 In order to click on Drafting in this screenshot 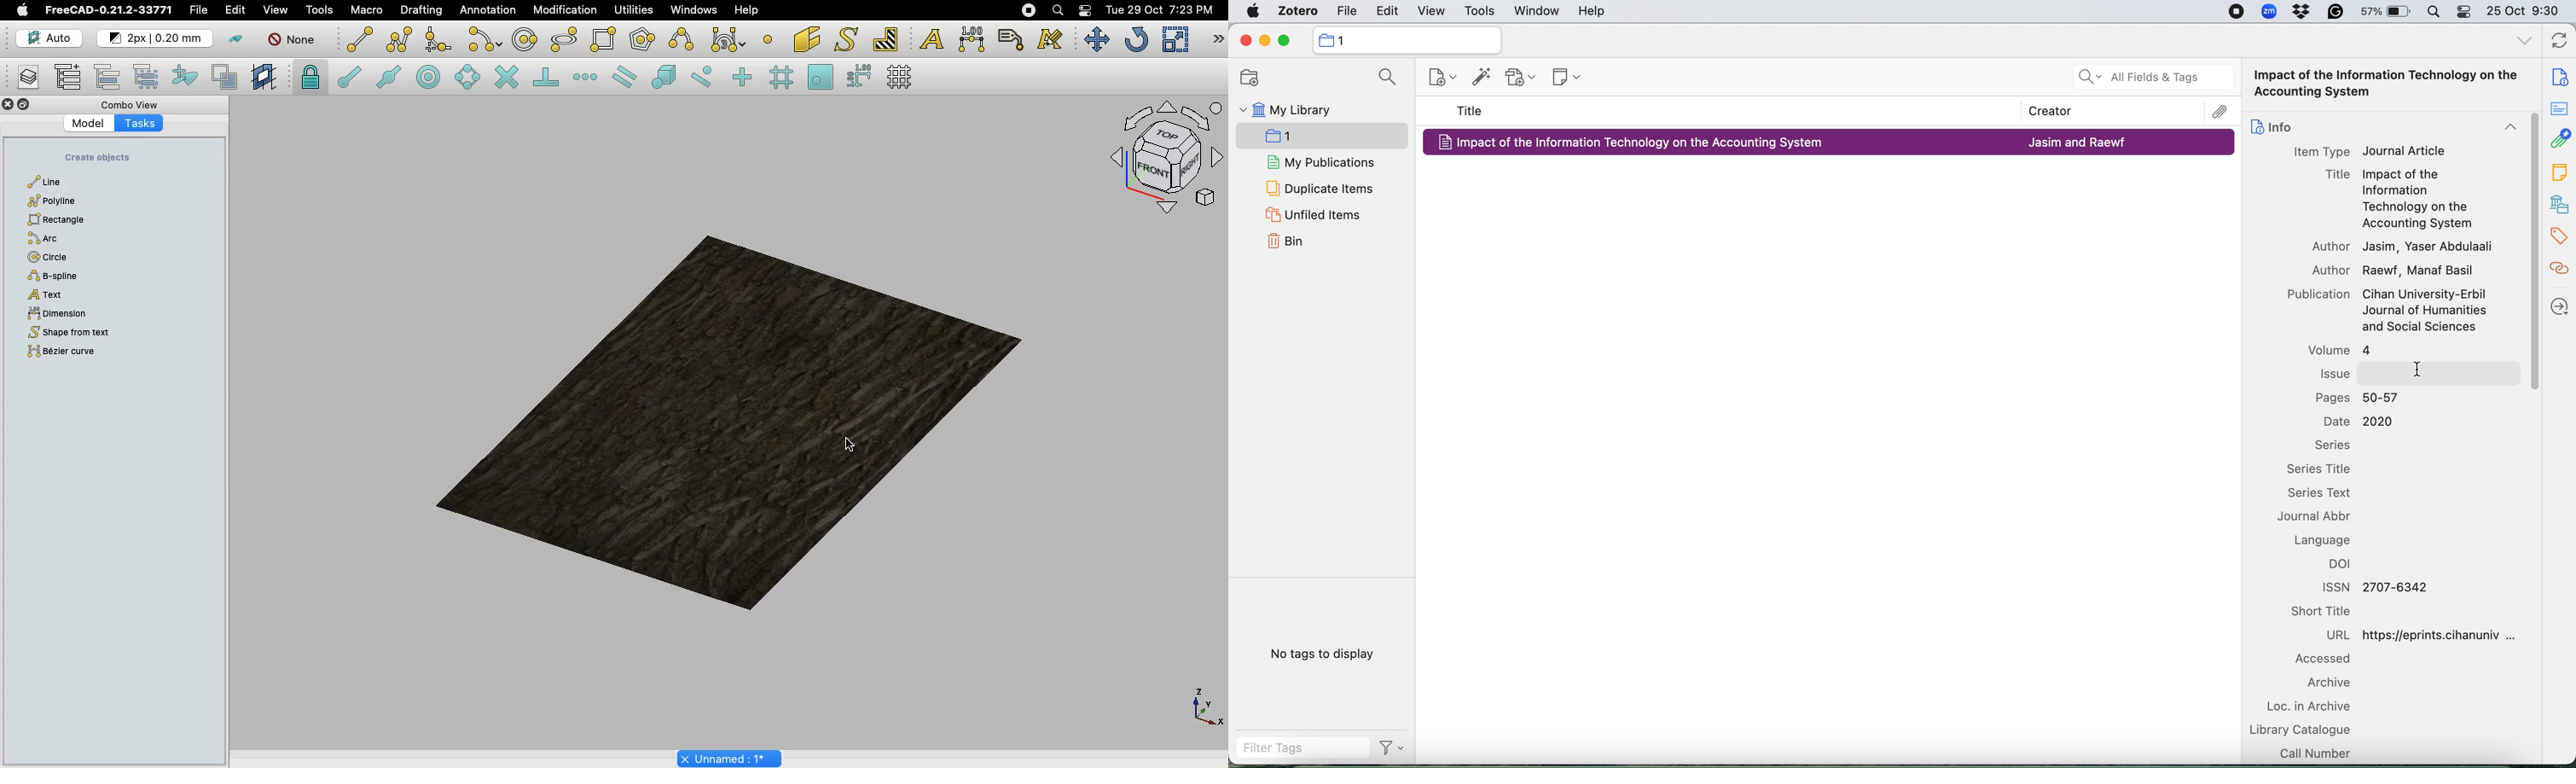, I will do `click(422, 11)`.